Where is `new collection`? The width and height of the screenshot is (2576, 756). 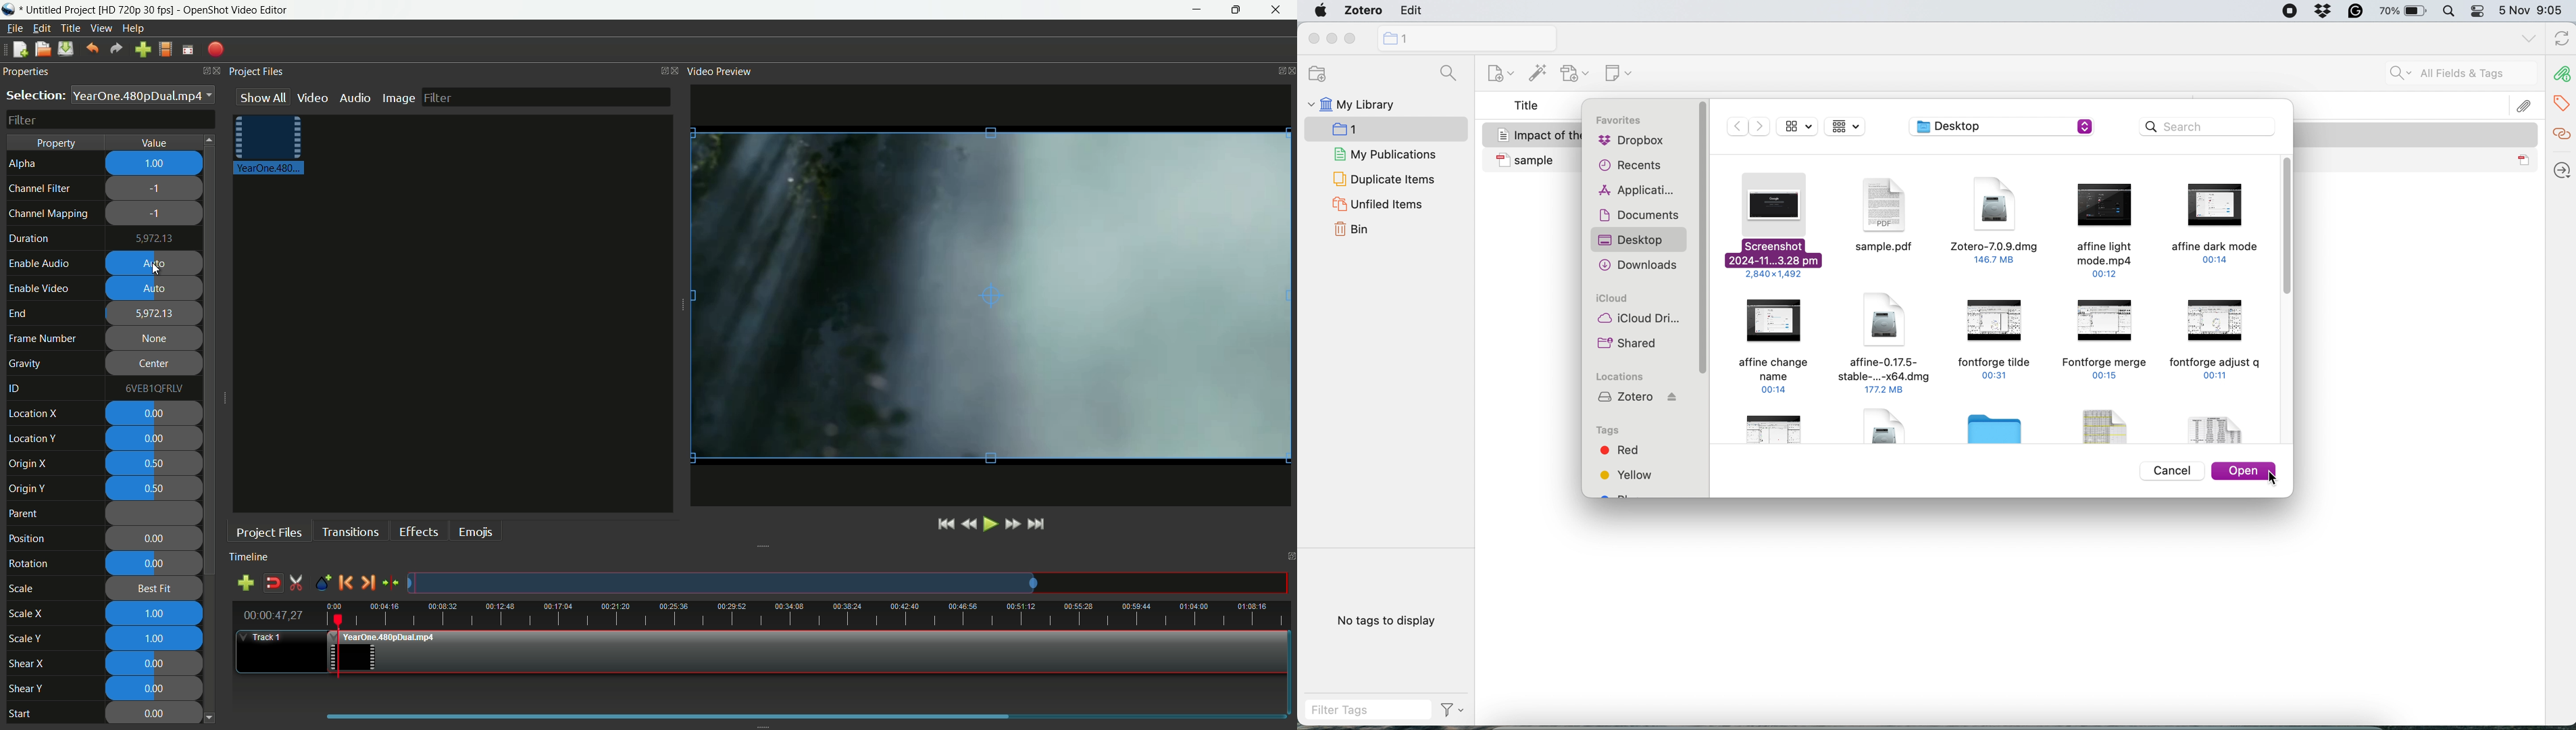 new collection is located at coordinates (1465, 37).